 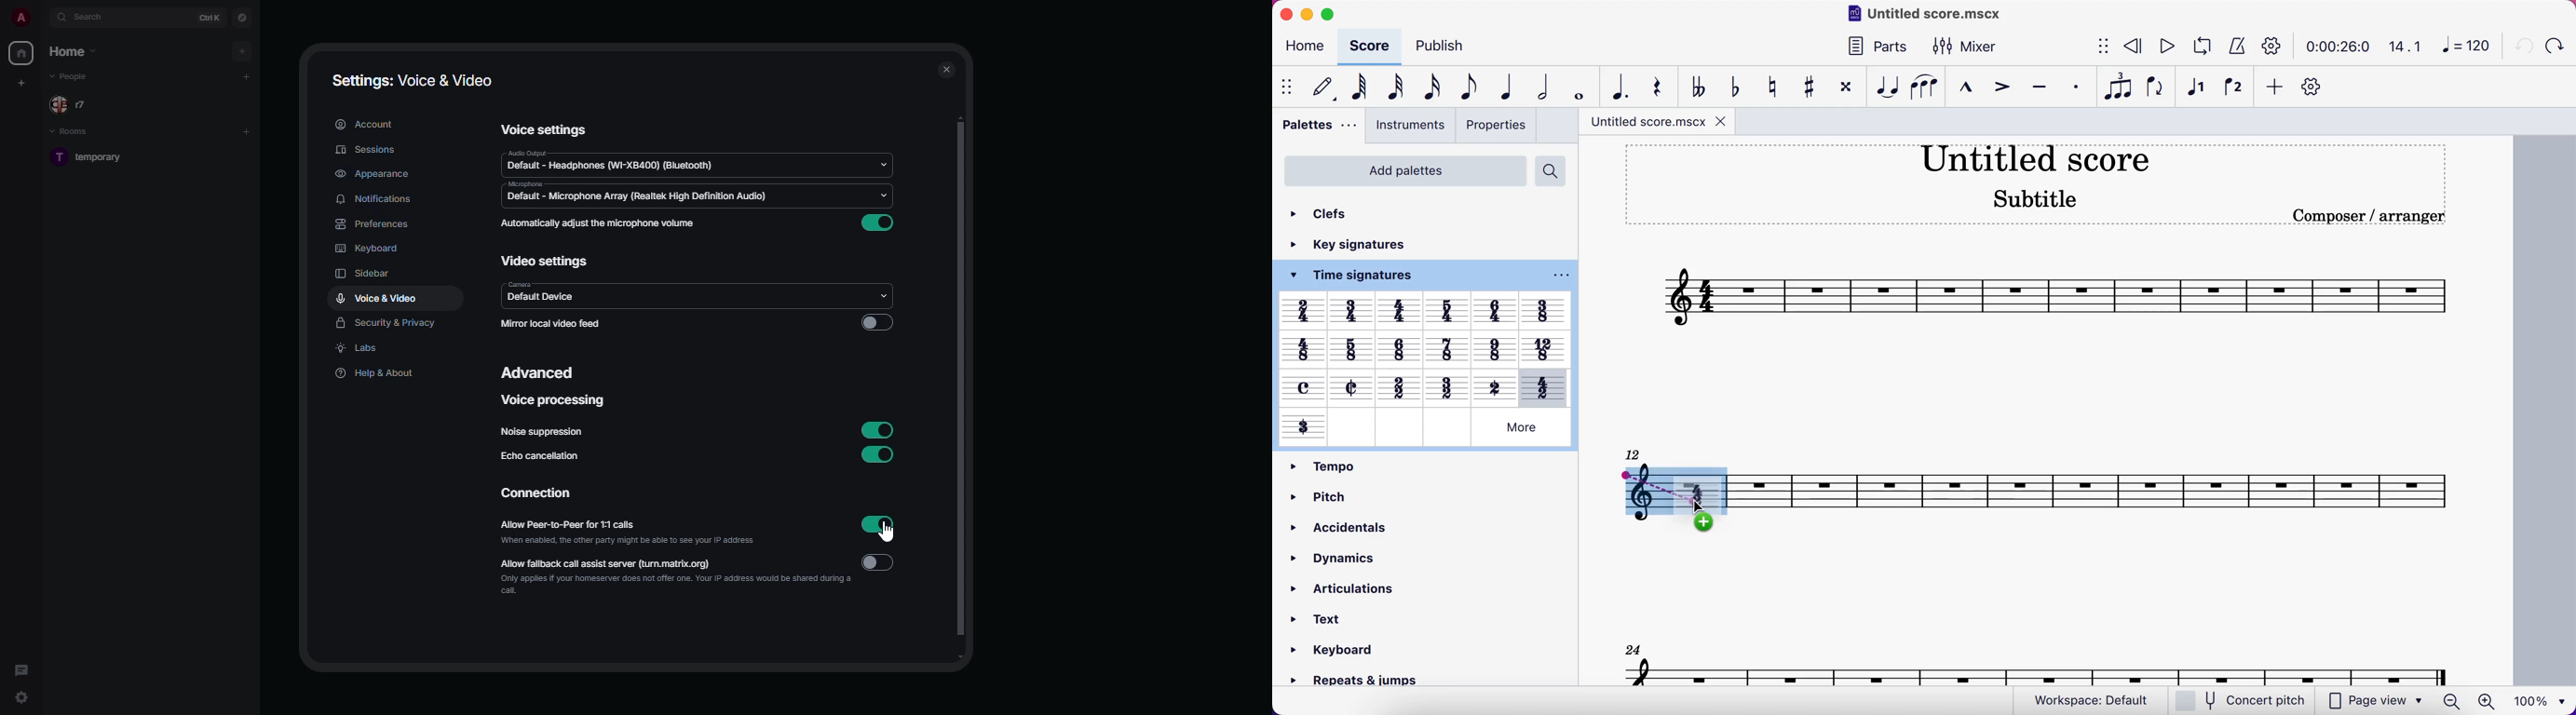 I want to click on enabled, so click(x=879, y=454).